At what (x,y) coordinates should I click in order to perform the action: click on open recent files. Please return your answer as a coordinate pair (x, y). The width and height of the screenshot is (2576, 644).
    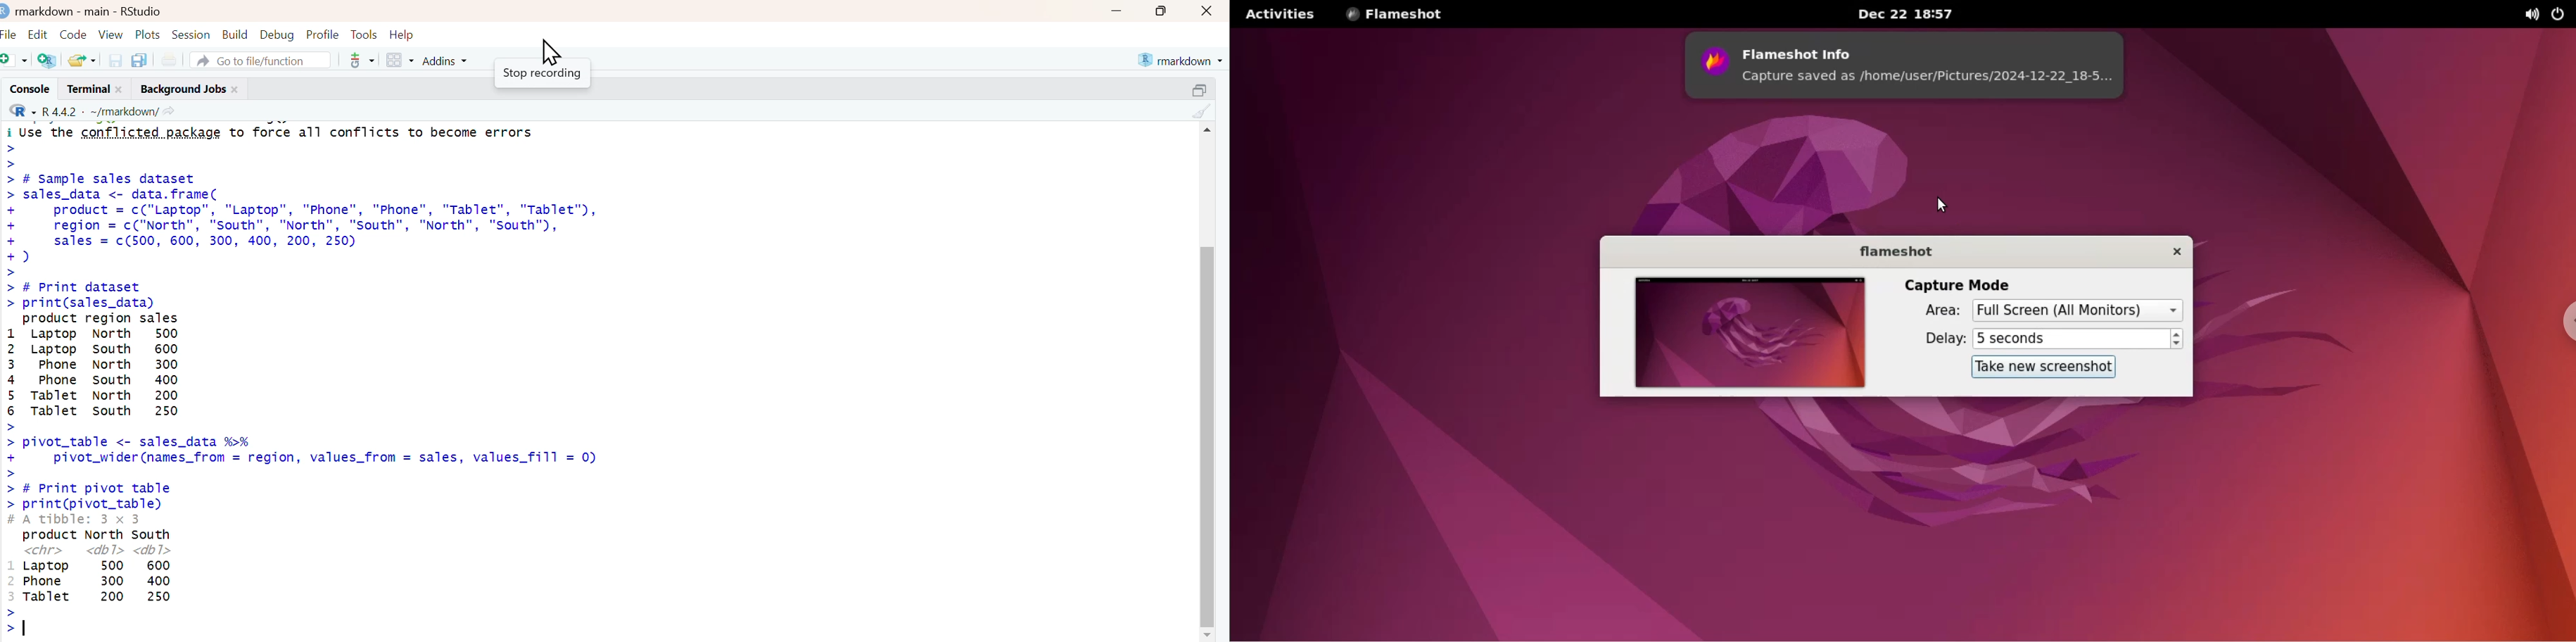
    Looking at the image, I should click on (82, 59).